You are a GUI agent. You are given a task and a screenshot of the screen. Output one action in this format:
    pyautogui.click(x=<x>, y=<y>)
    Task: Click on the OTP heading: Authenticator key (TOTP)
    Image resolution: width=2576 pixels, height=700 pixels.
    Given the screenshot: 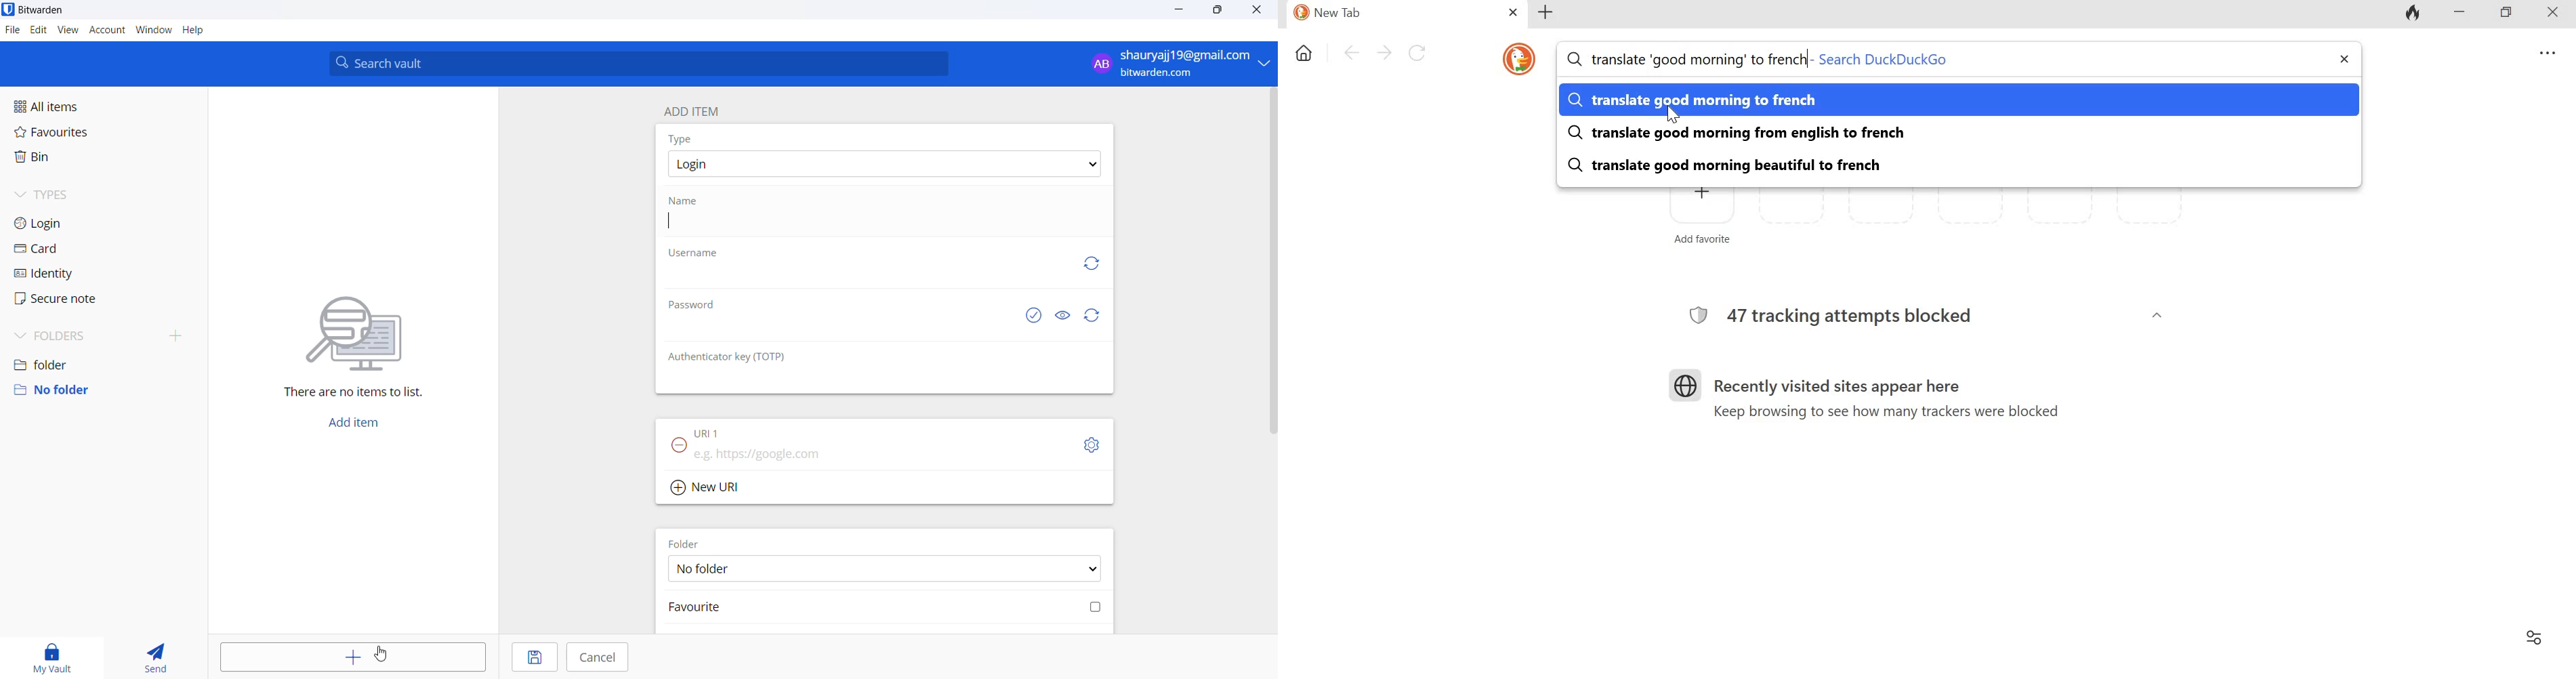 What is the action you would take?
    pyautogui.click(x=733, y=357)
    